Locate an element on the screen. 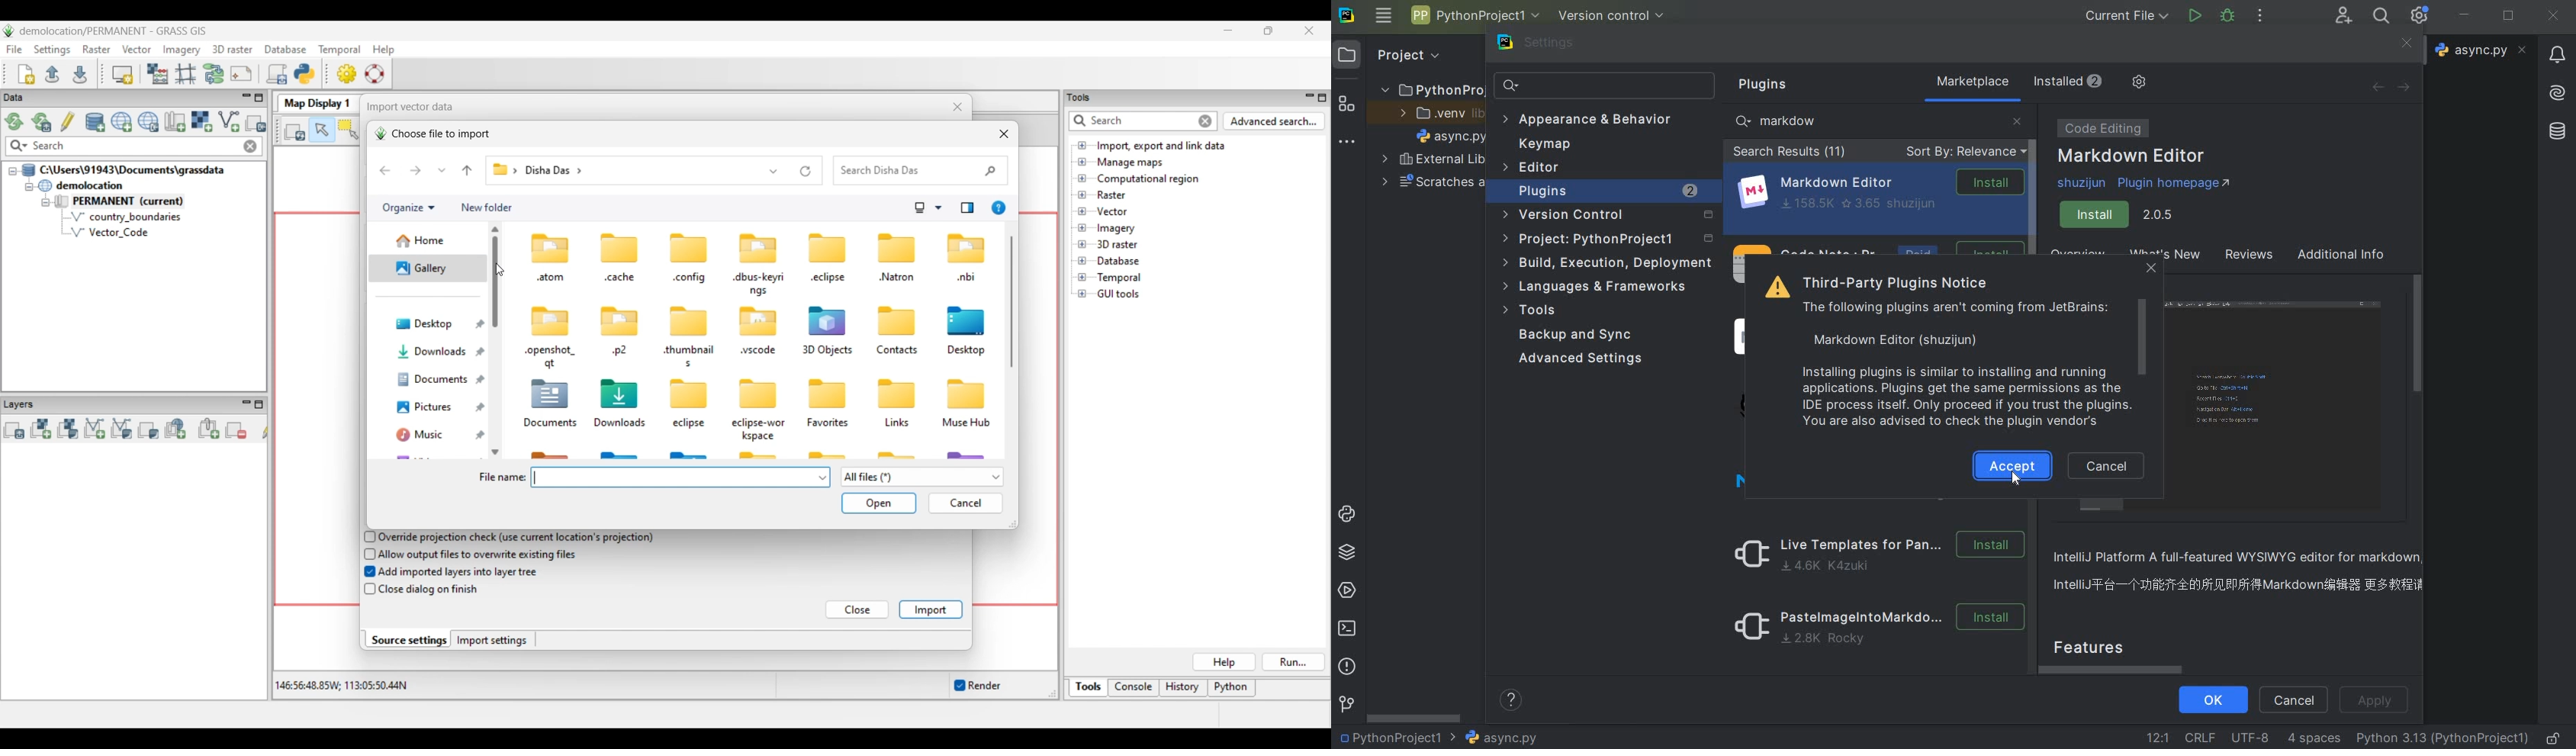 Image resolution: width=2576 pixels, height=756 pixels. additional info is located at coordinates (2342, 256).